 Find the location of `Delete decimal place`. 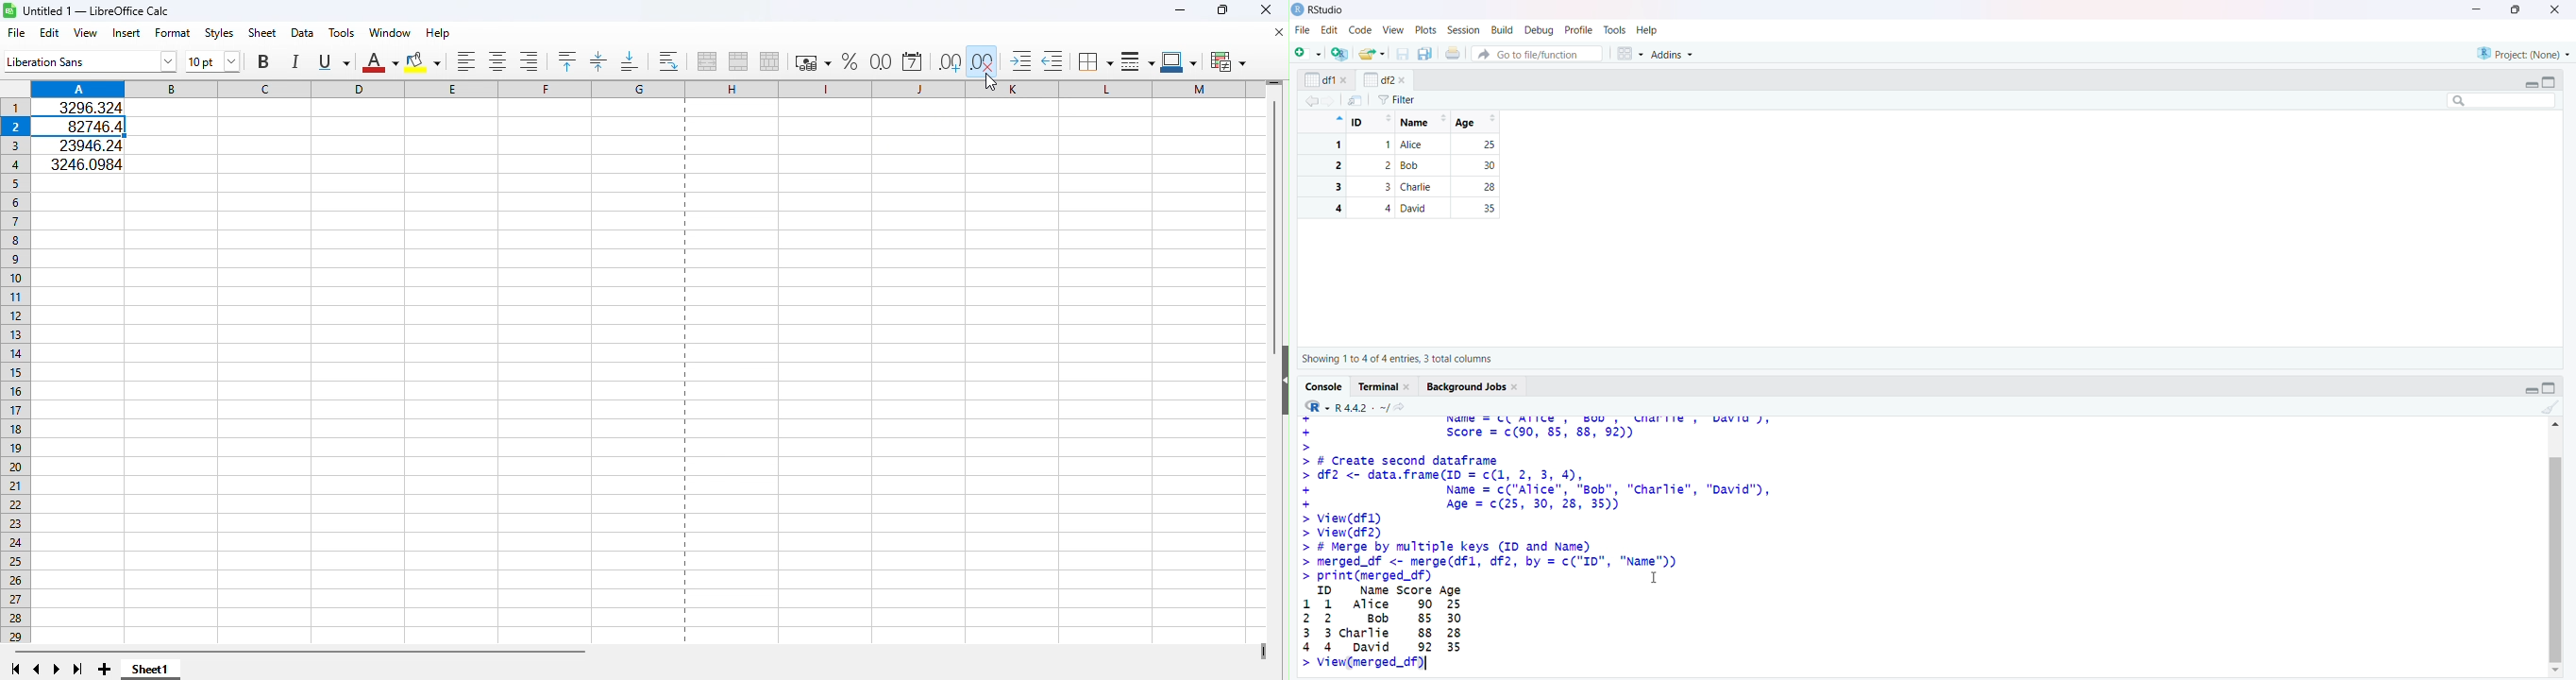

Delete decimal place is located at coordinates (980, 60).